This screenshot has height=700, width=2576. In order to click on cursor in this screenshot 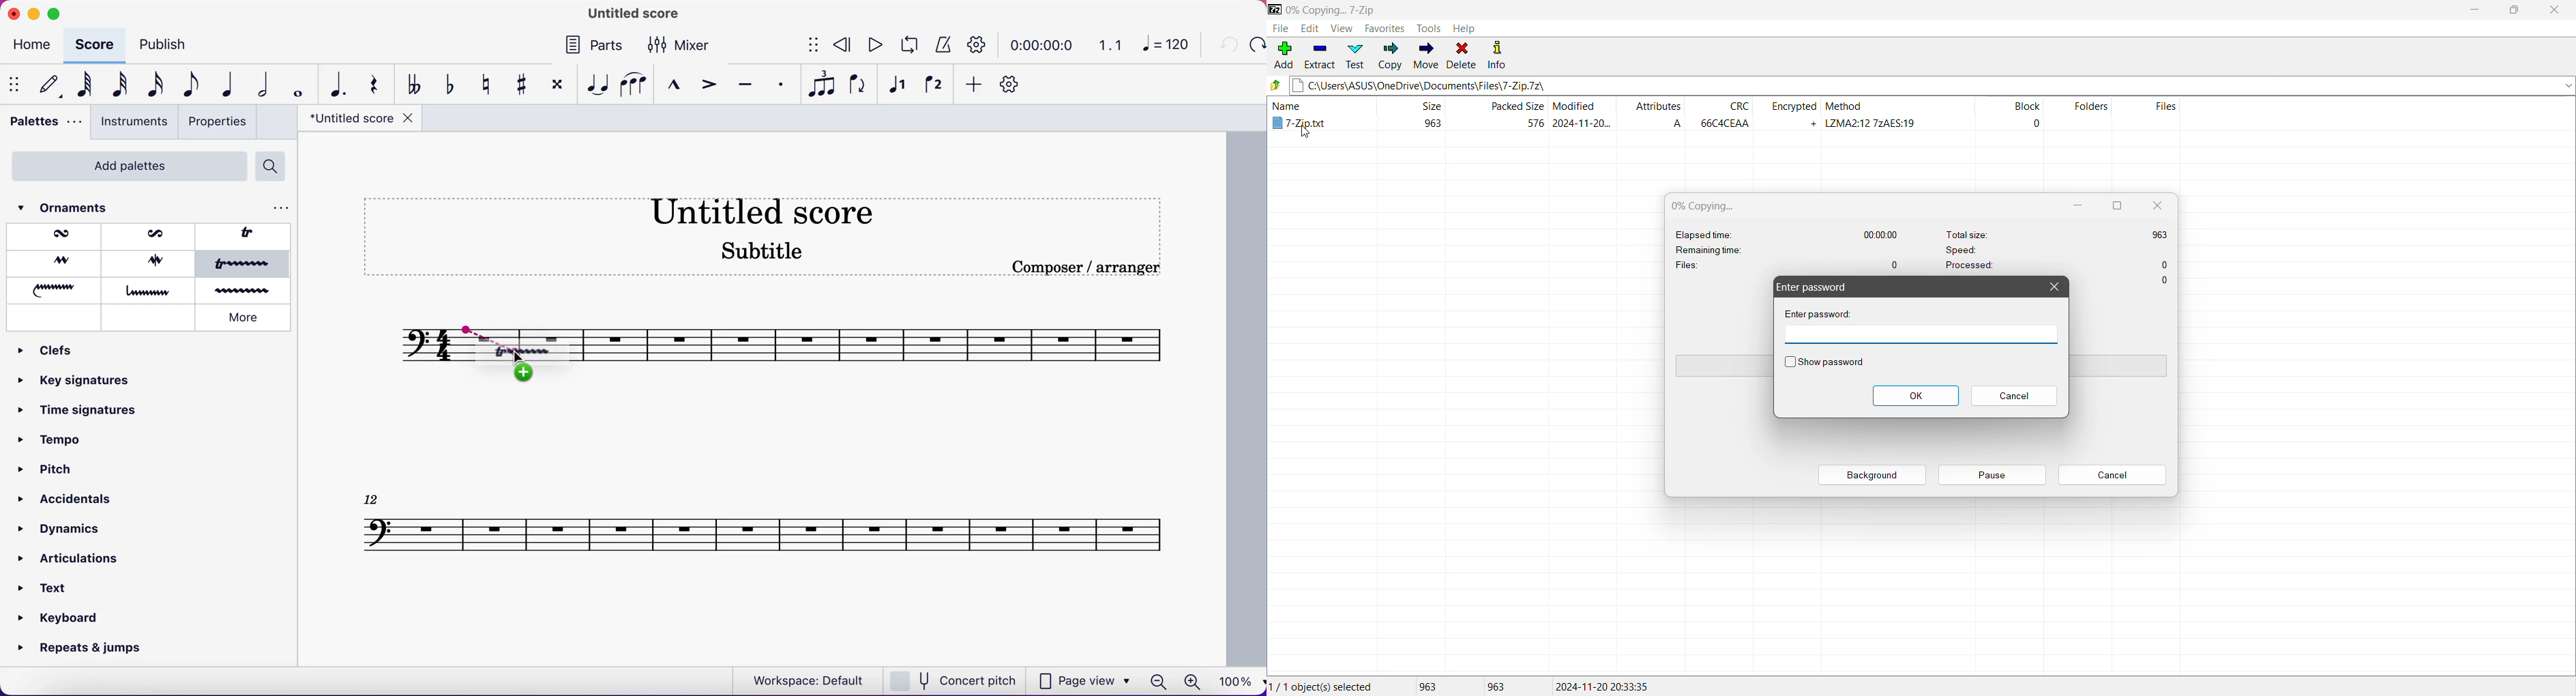, I will do `click(521, 358)`.